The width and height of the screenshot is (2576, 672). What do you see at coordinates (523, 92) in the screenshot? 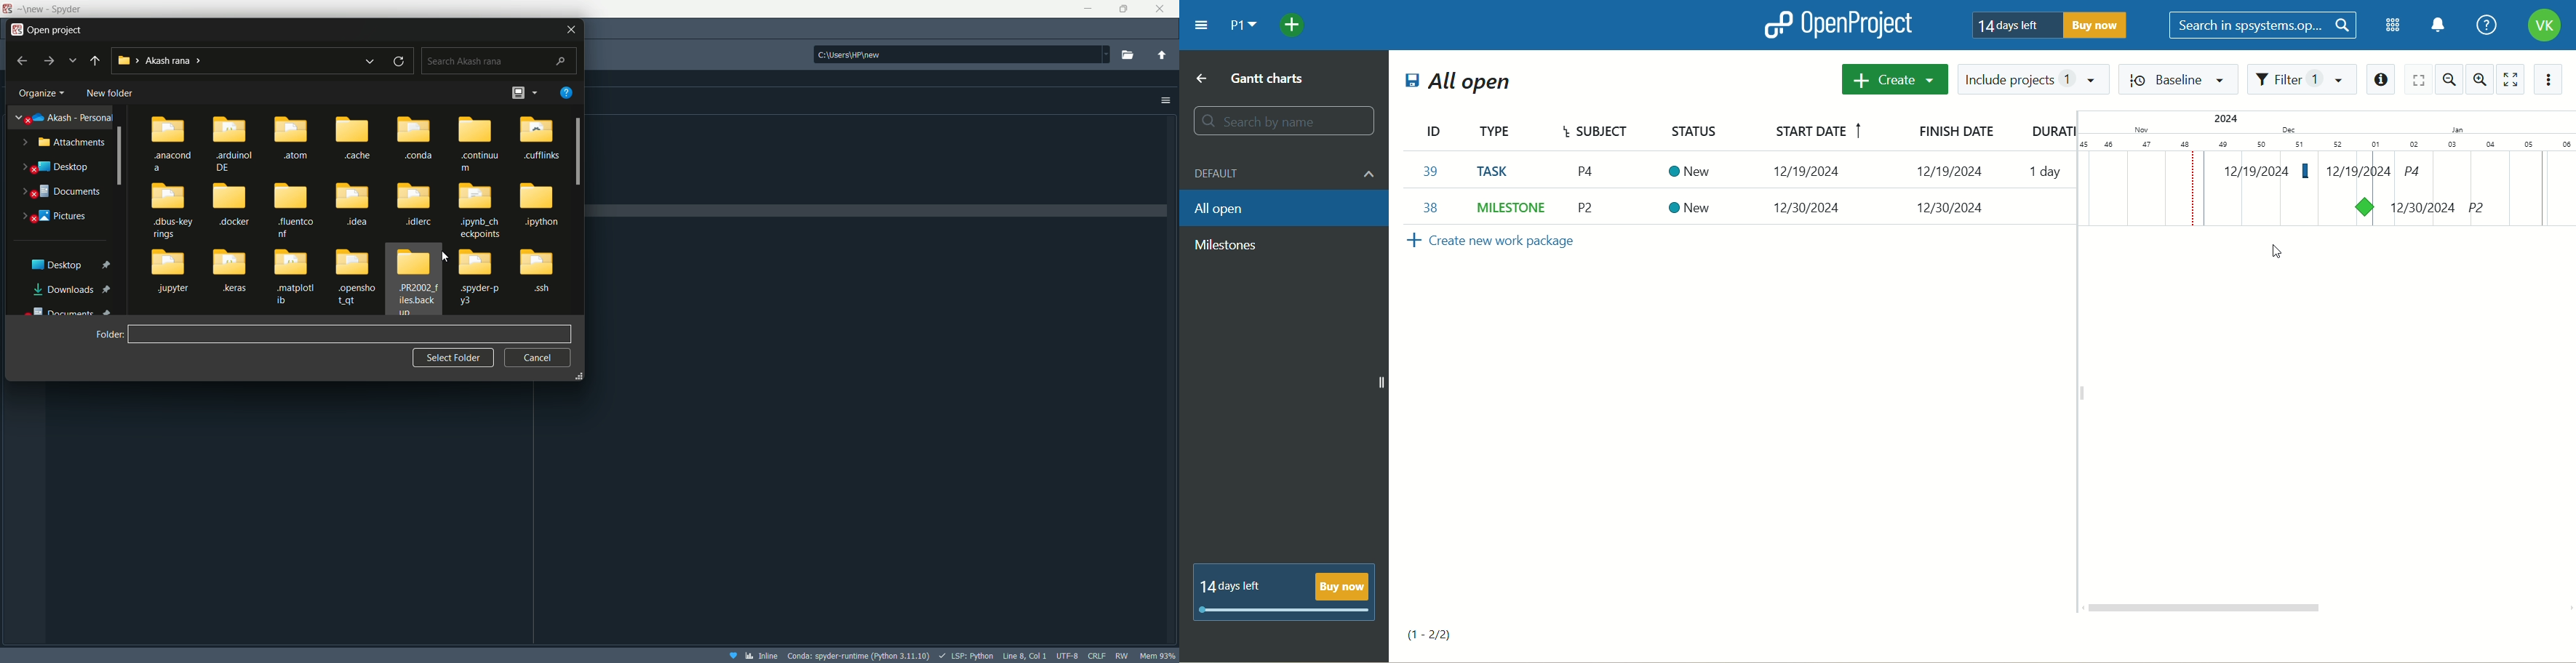
I see `change view` at bounding box center [523, 92].